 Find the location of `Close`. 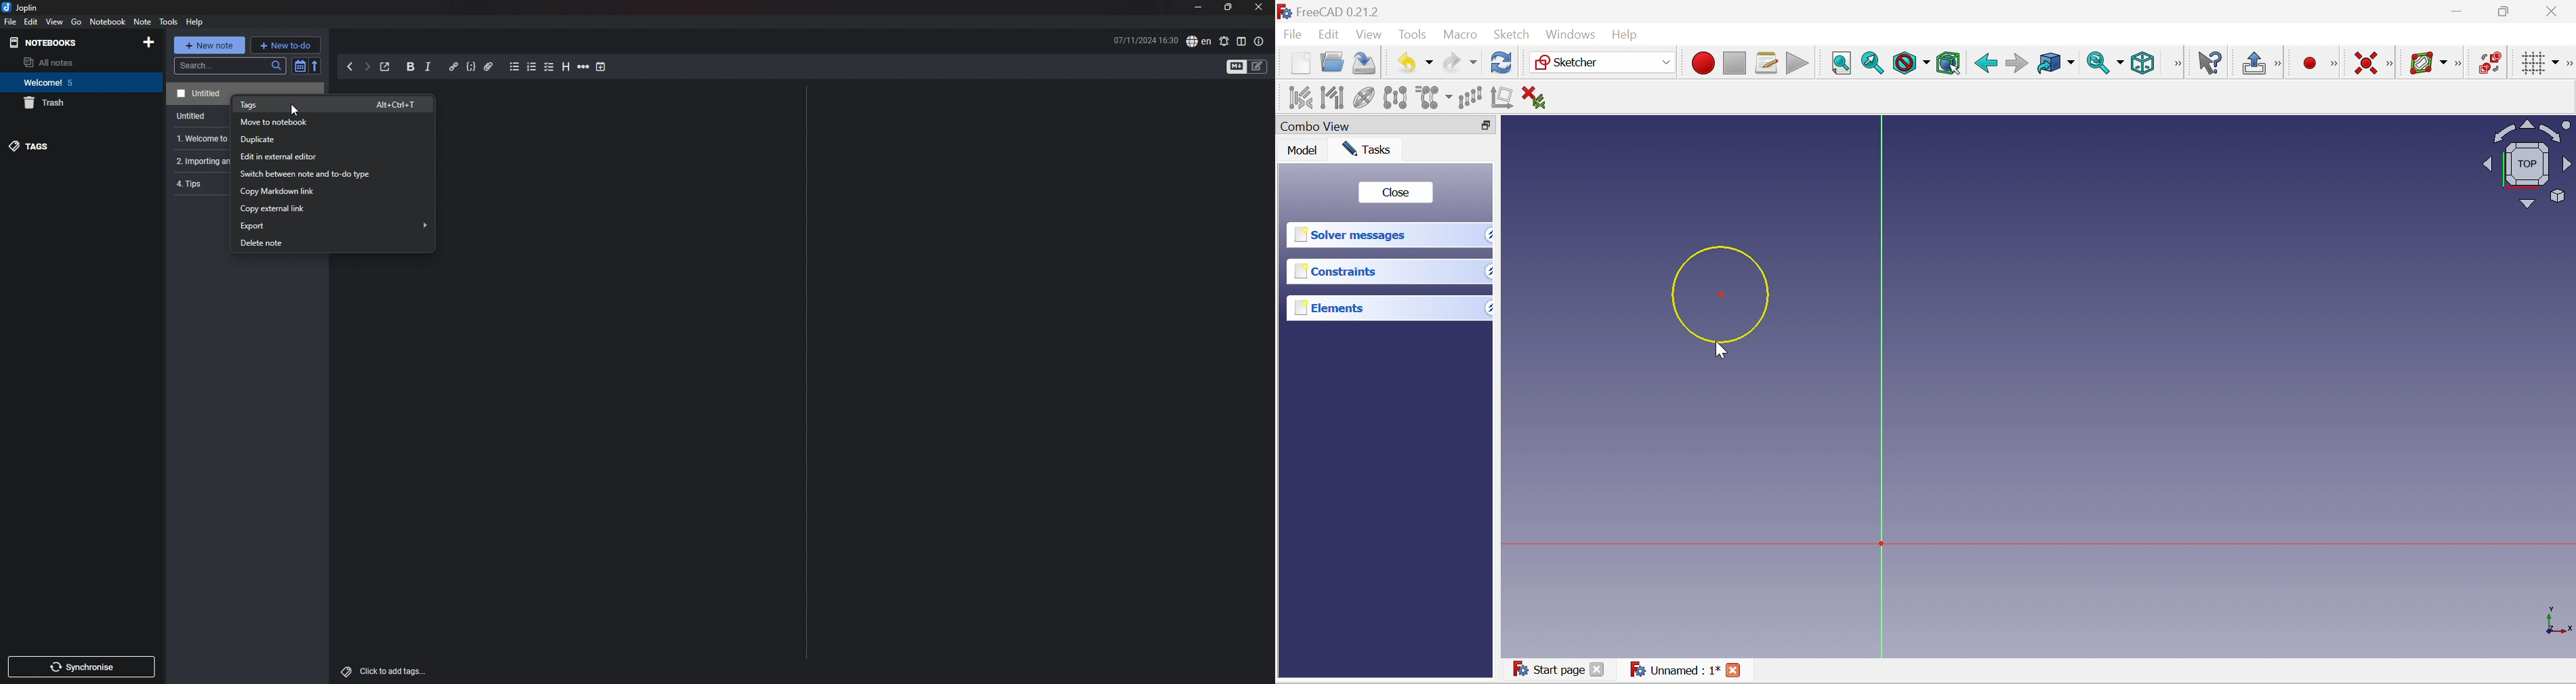

Close is located at coordinates (2554, 13).